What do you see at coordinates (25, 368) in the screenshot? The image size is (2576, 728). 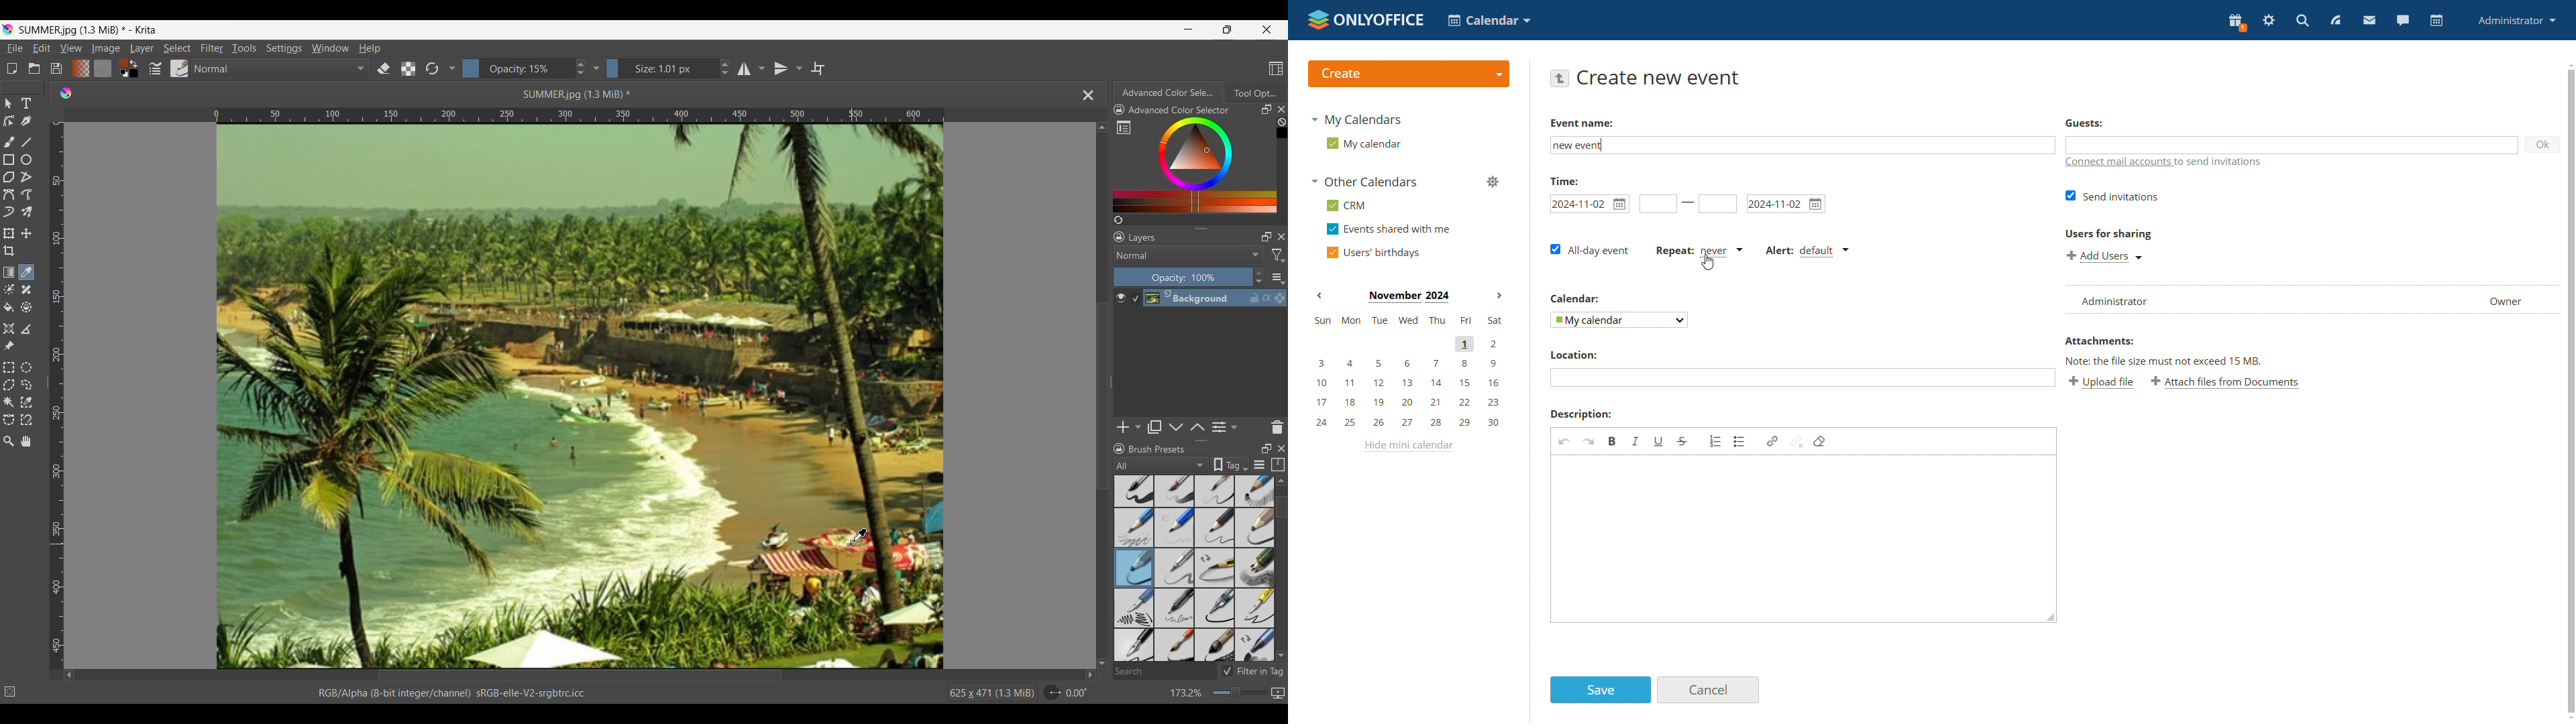 I see `Elliptical selection tool` at bounding box center [25, 368].